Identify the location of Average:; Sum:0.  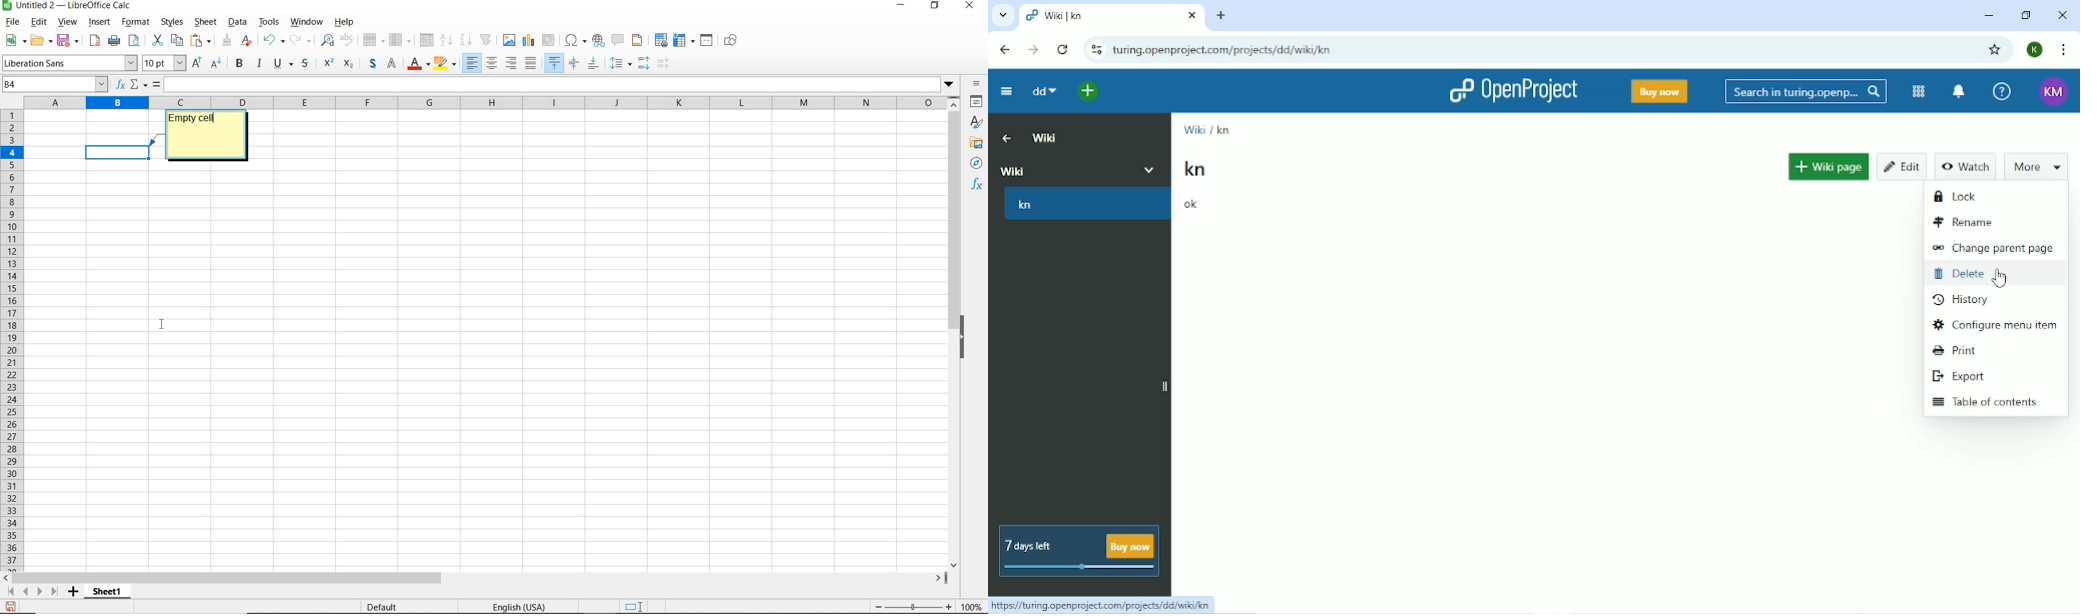
(765, 606).